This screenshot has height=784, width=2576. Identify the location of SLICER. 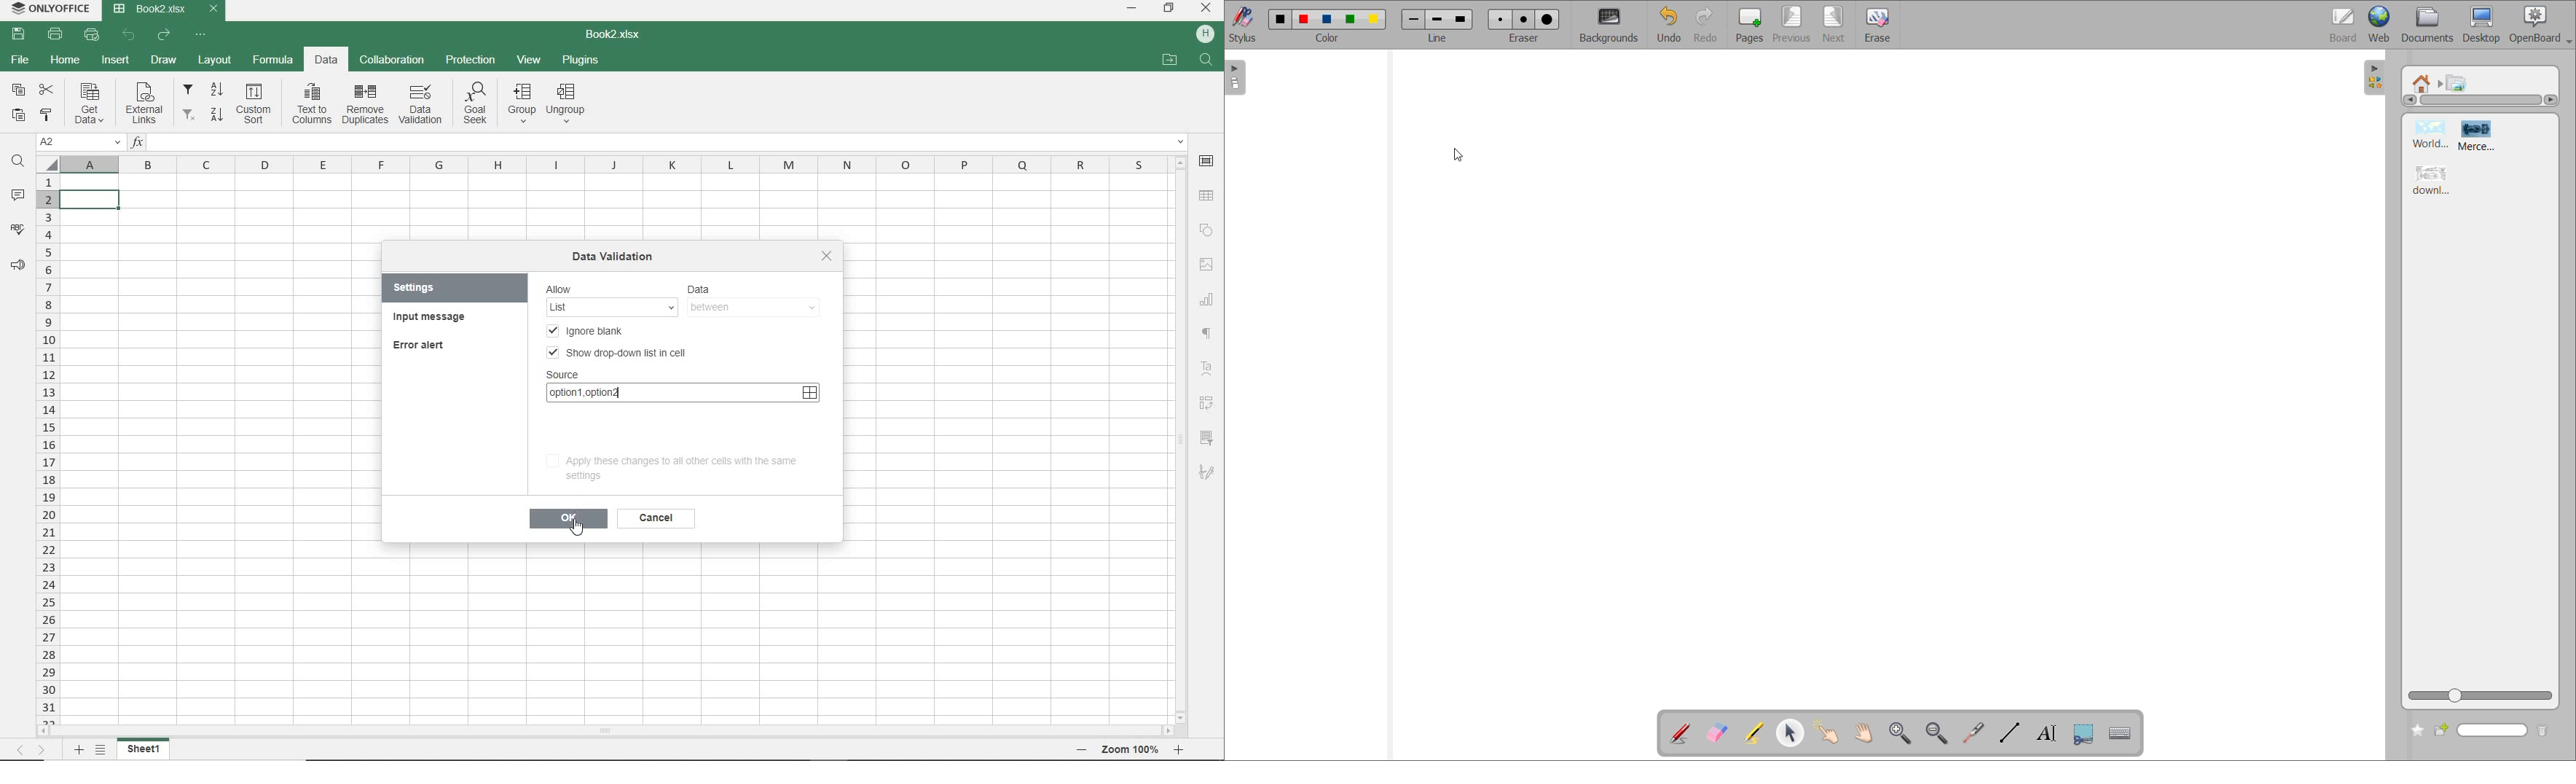
(1206, 439).